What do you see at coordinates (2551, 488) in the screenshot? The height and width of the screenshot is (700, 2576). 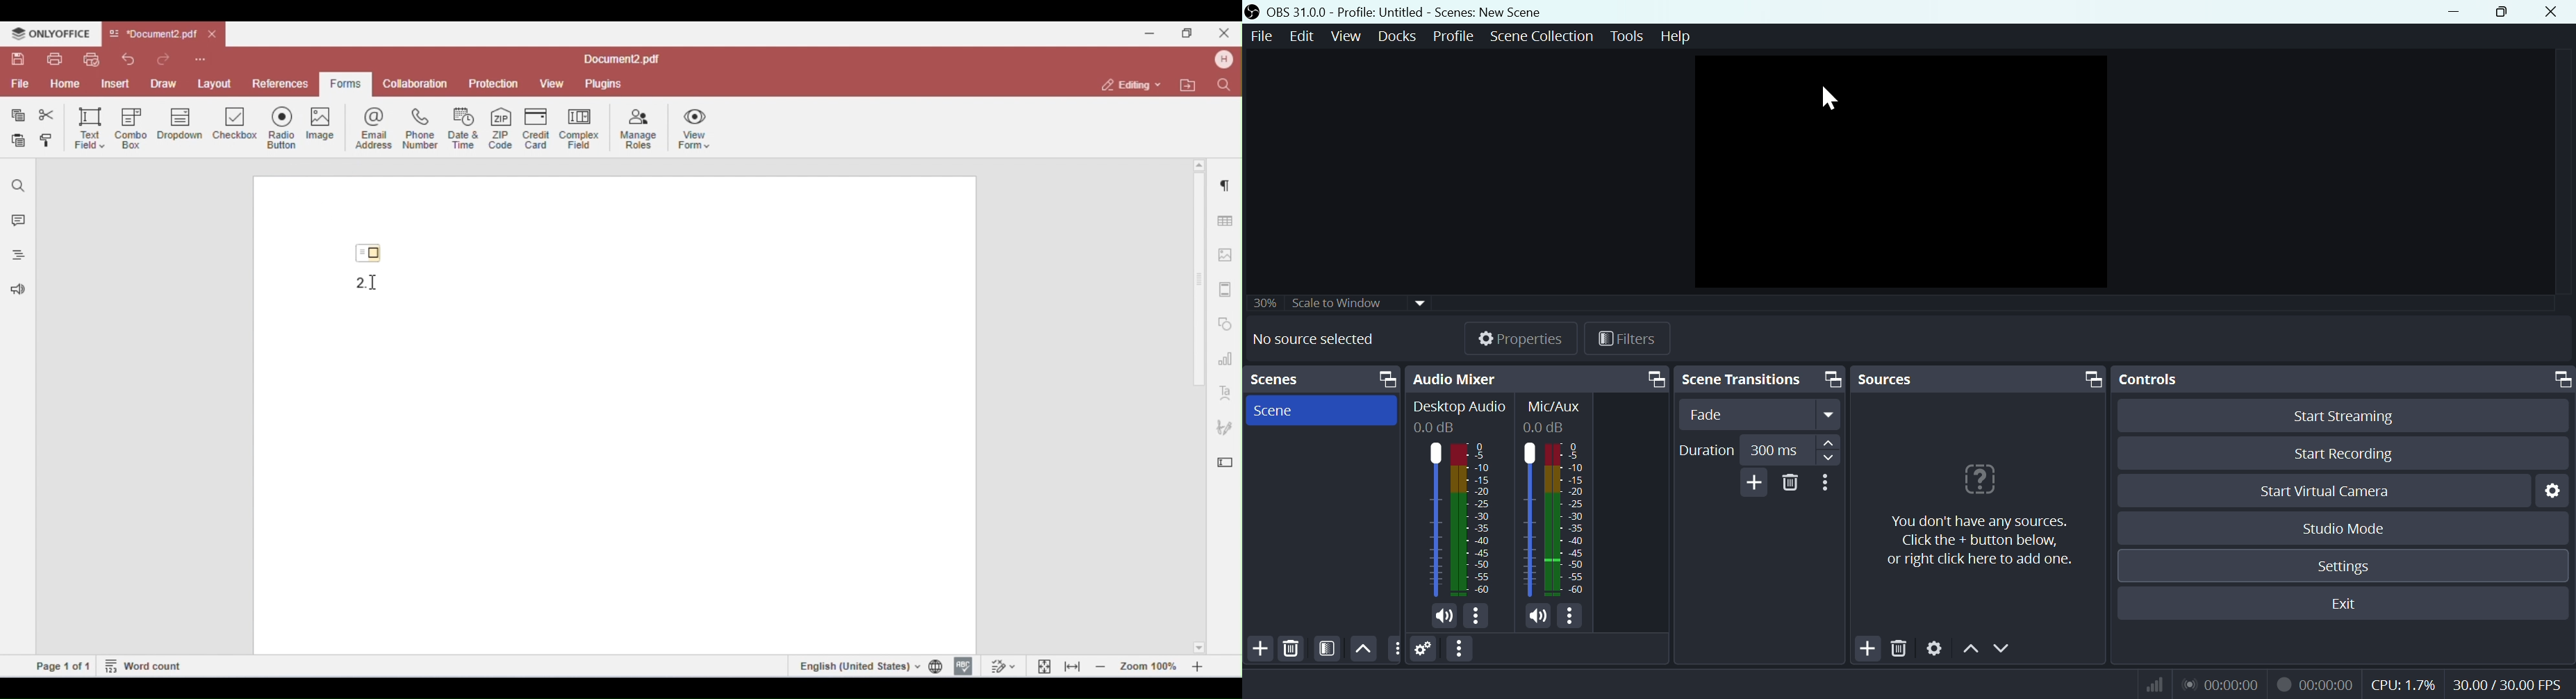 I see `Settings` at bounding box center [2551, 488].